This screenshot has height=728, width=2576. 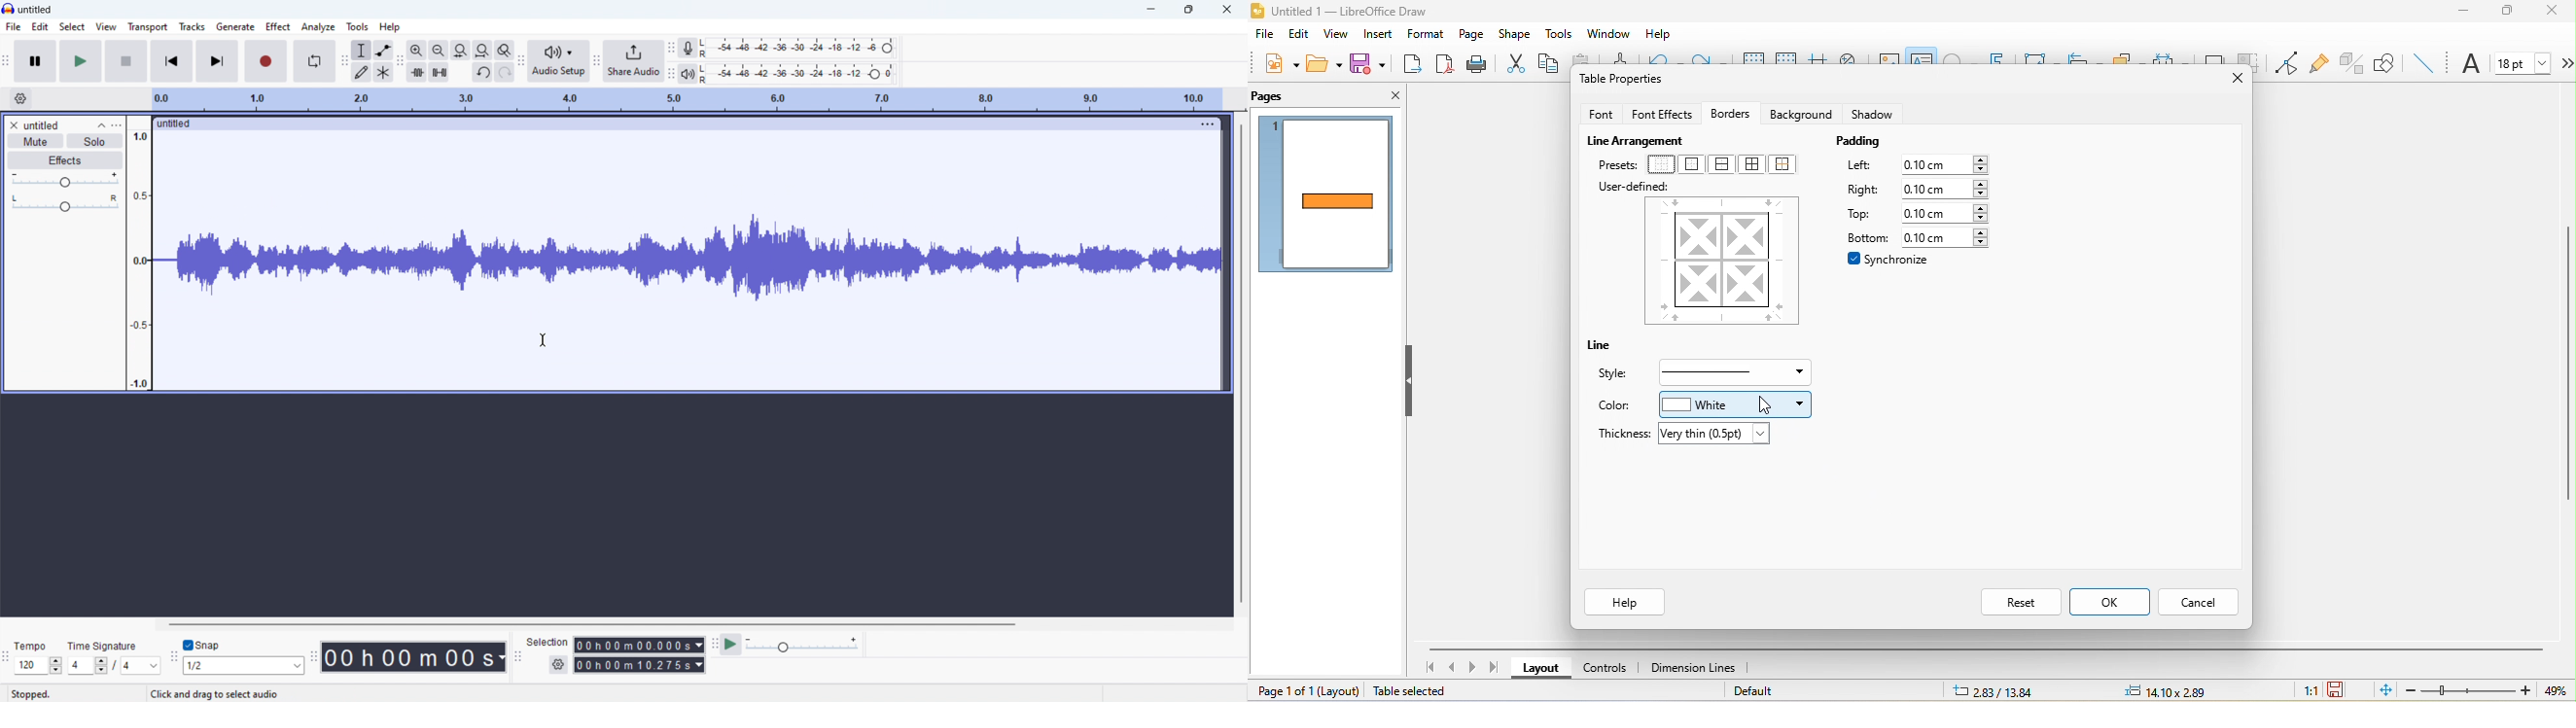 What do you see at coordinates (2169, 689) in the screenshot?
I see `14.10x2.89` at bounding box center [2169, 689].